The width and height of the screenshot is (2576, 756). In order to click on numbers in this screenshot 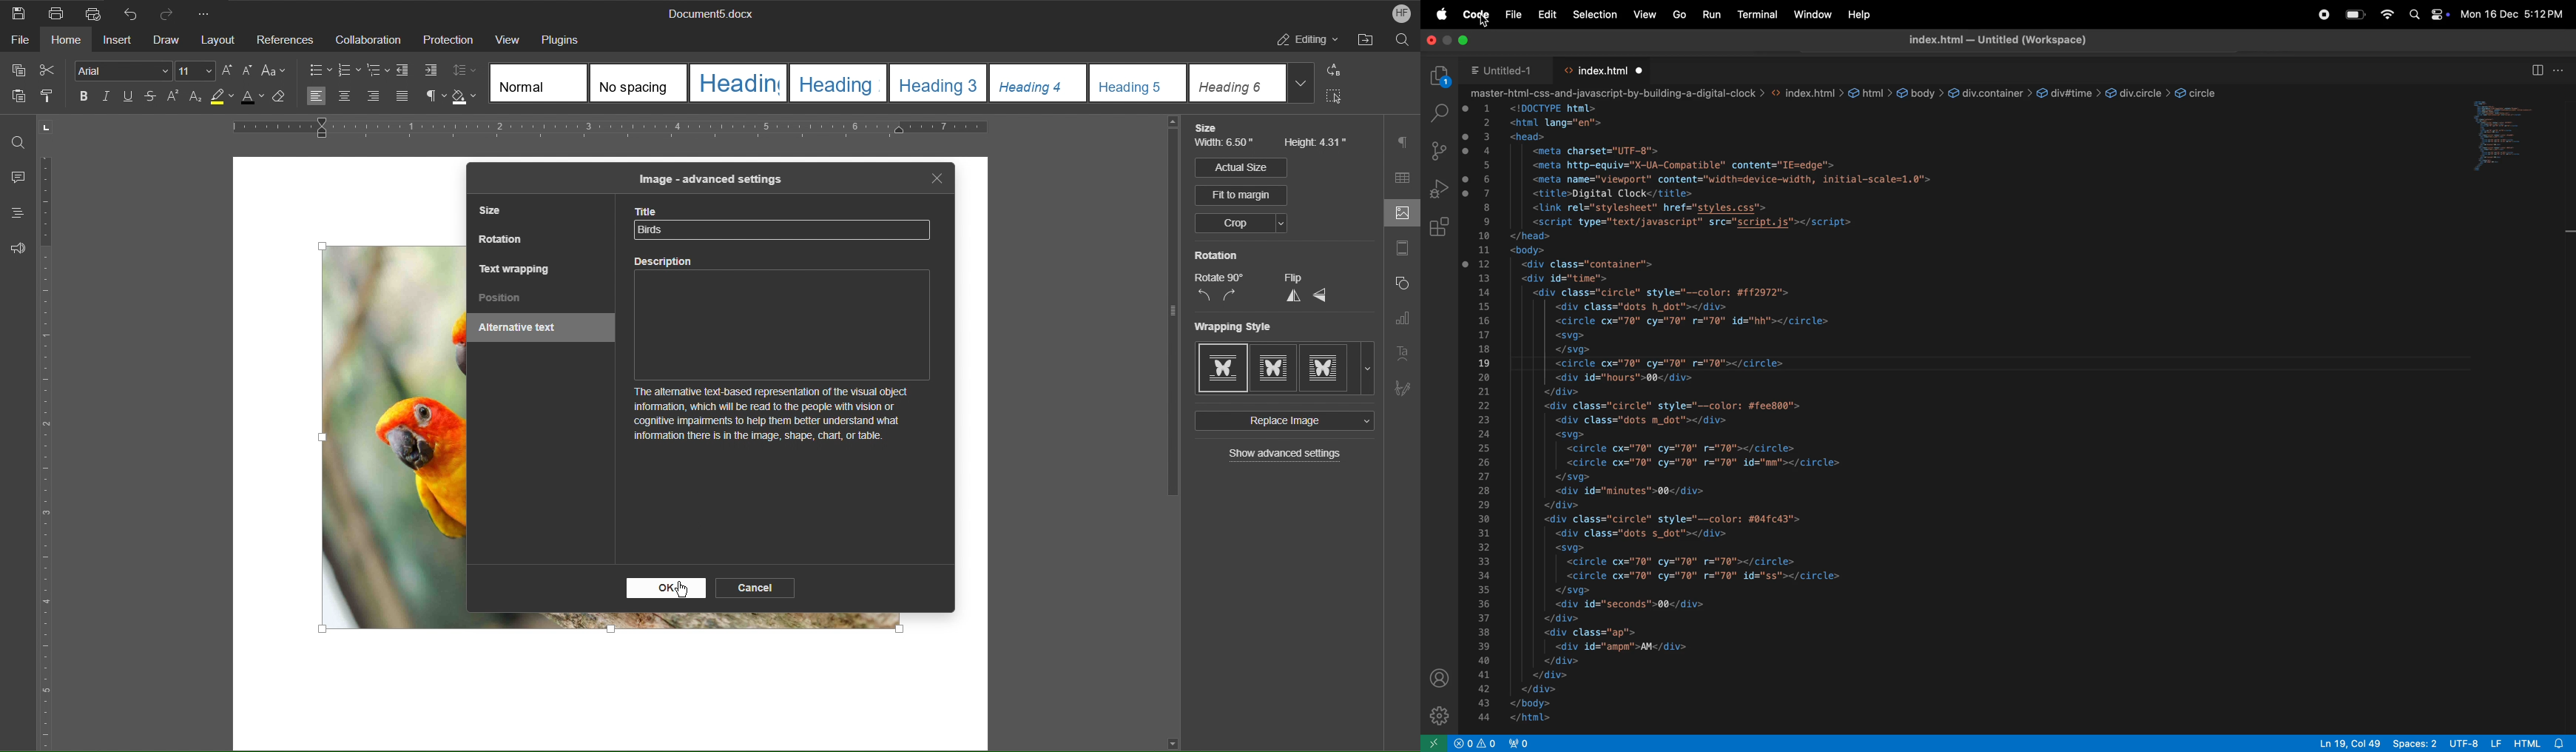, I will do `click(1485, 415)`.